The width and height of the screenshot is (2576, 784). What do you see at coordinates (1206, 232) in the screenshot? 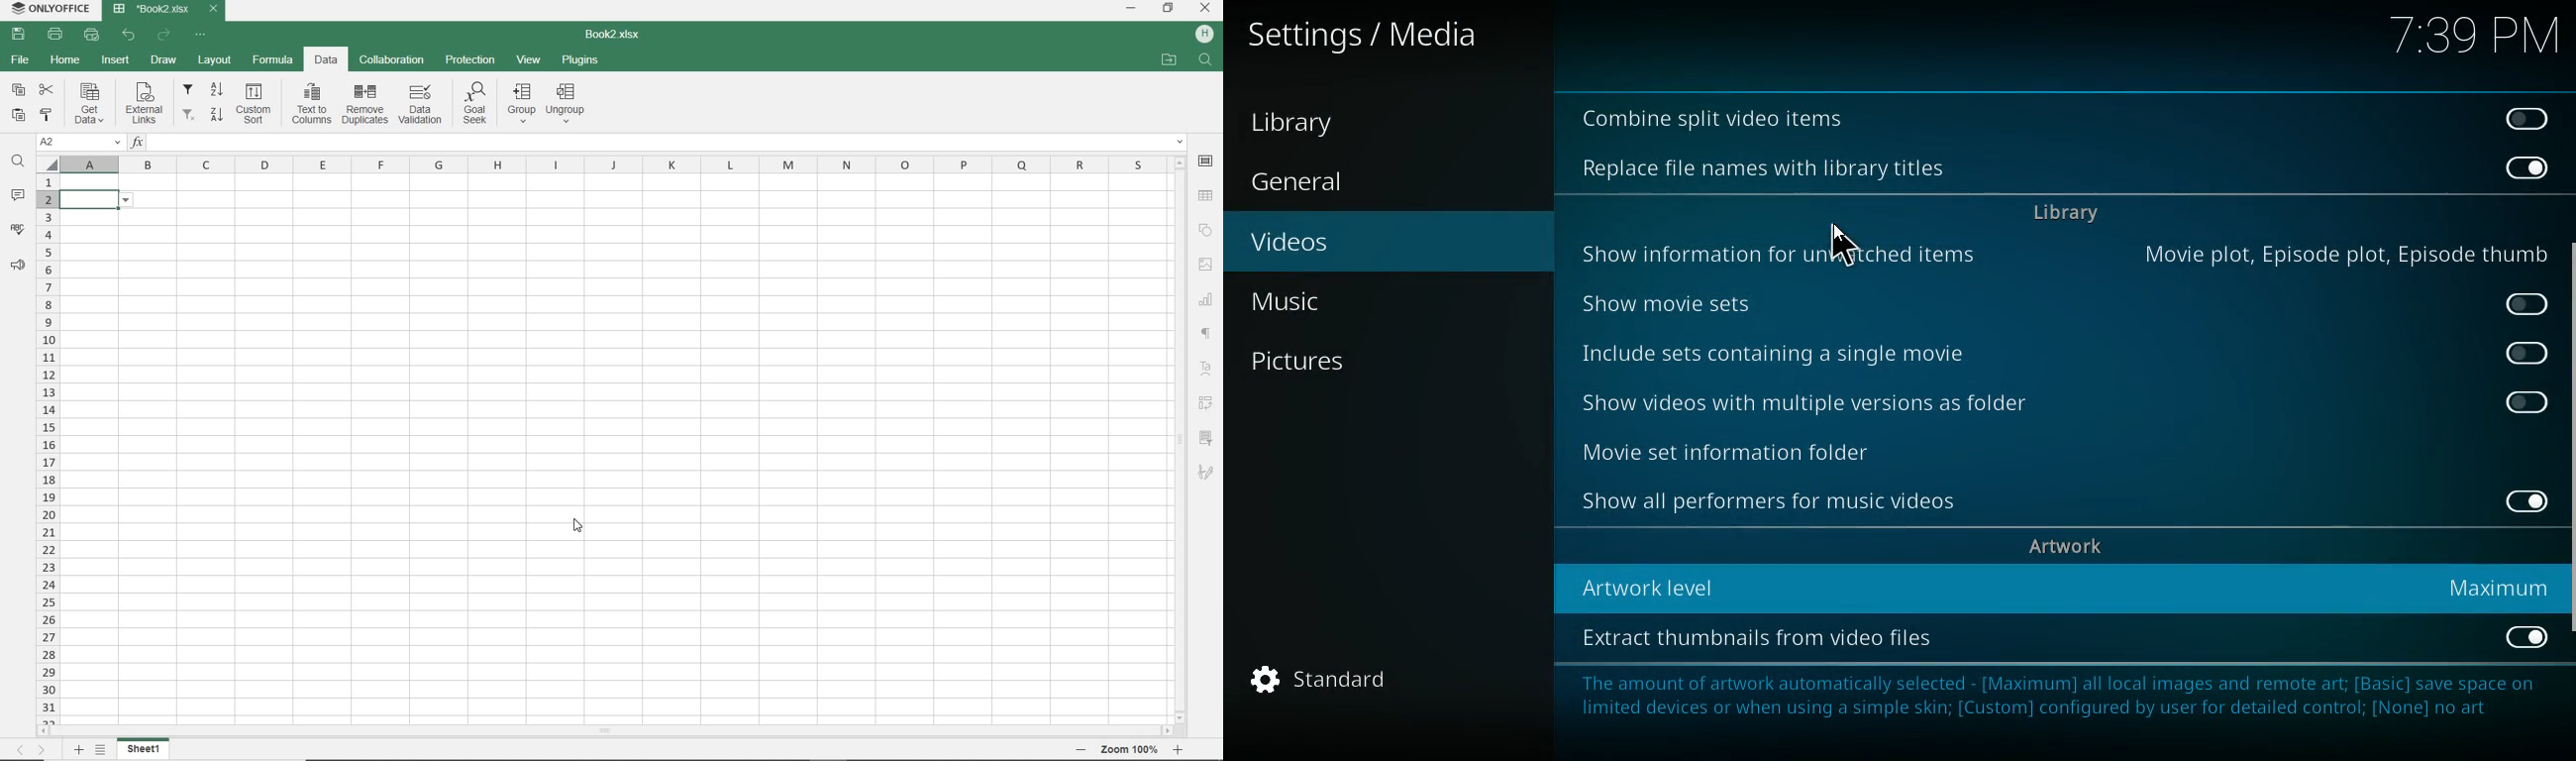
I see `SHAPE` at bounding box center [1206, 232].